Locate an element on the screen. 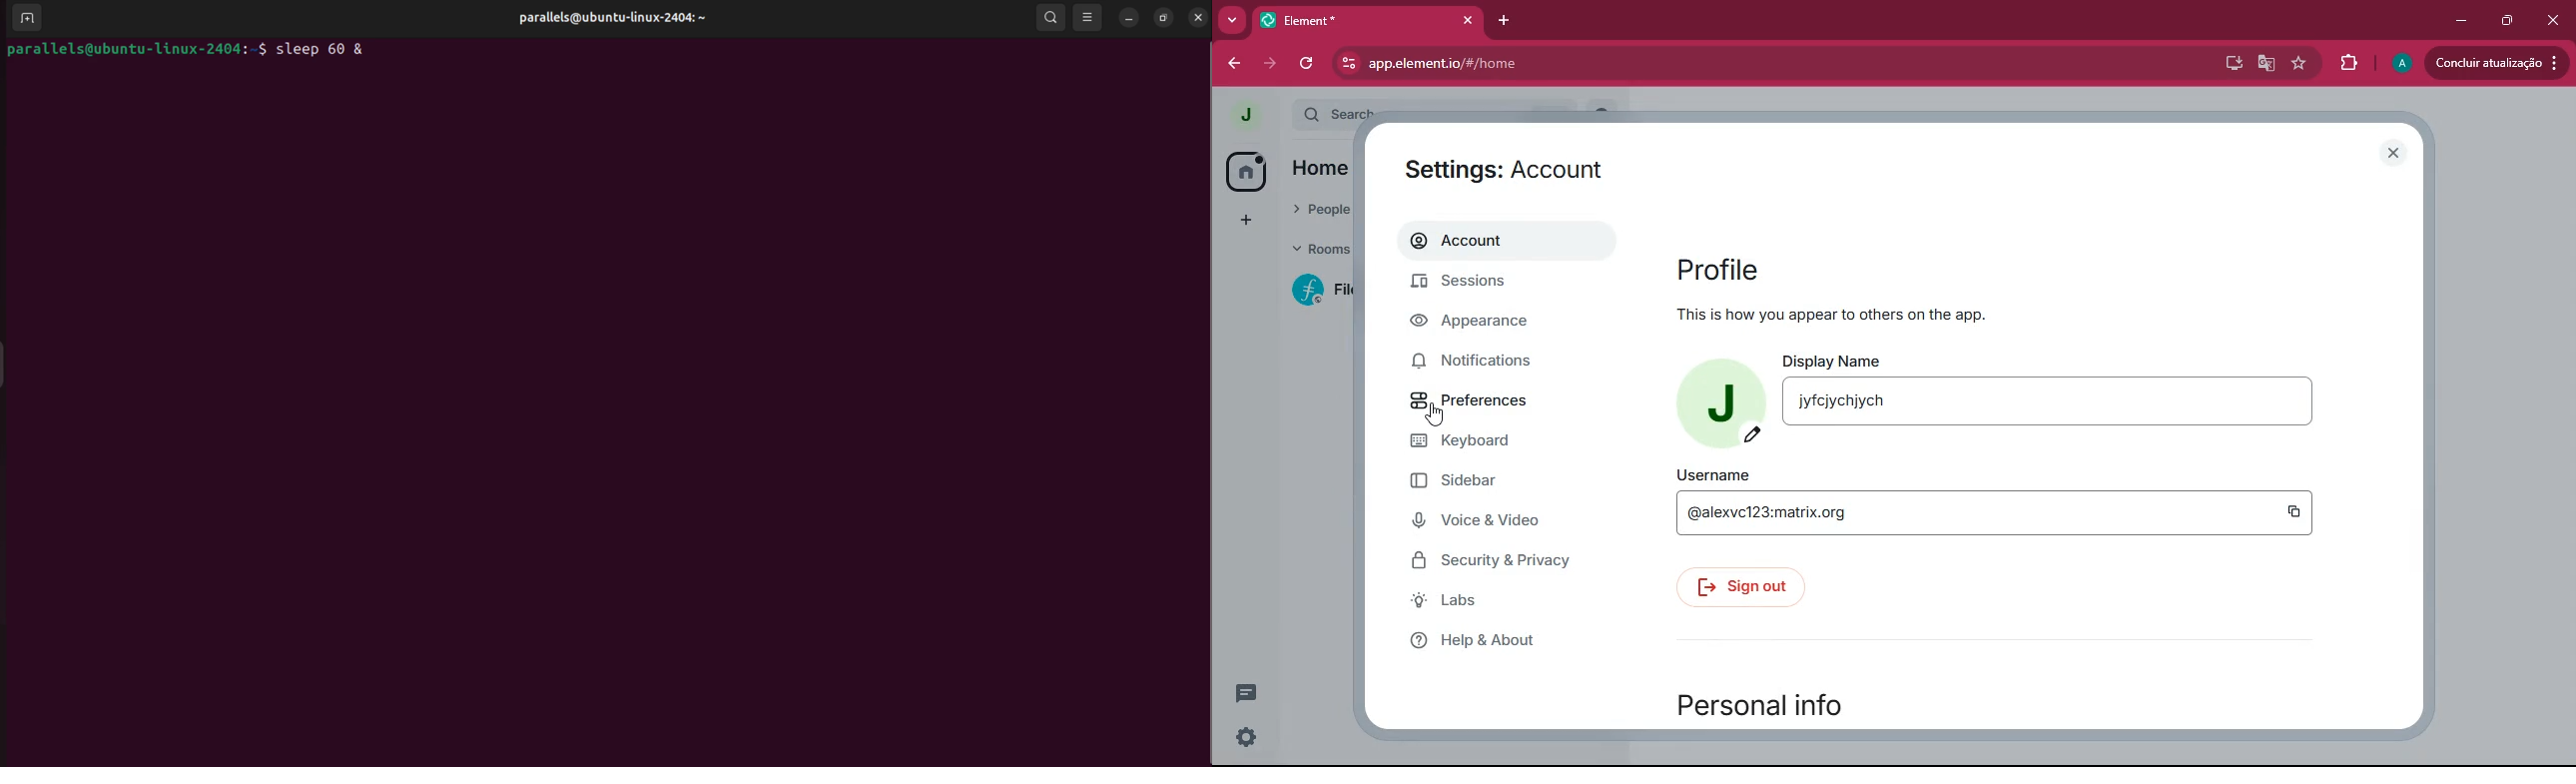  refresh is located at coordinates (1308, 64).